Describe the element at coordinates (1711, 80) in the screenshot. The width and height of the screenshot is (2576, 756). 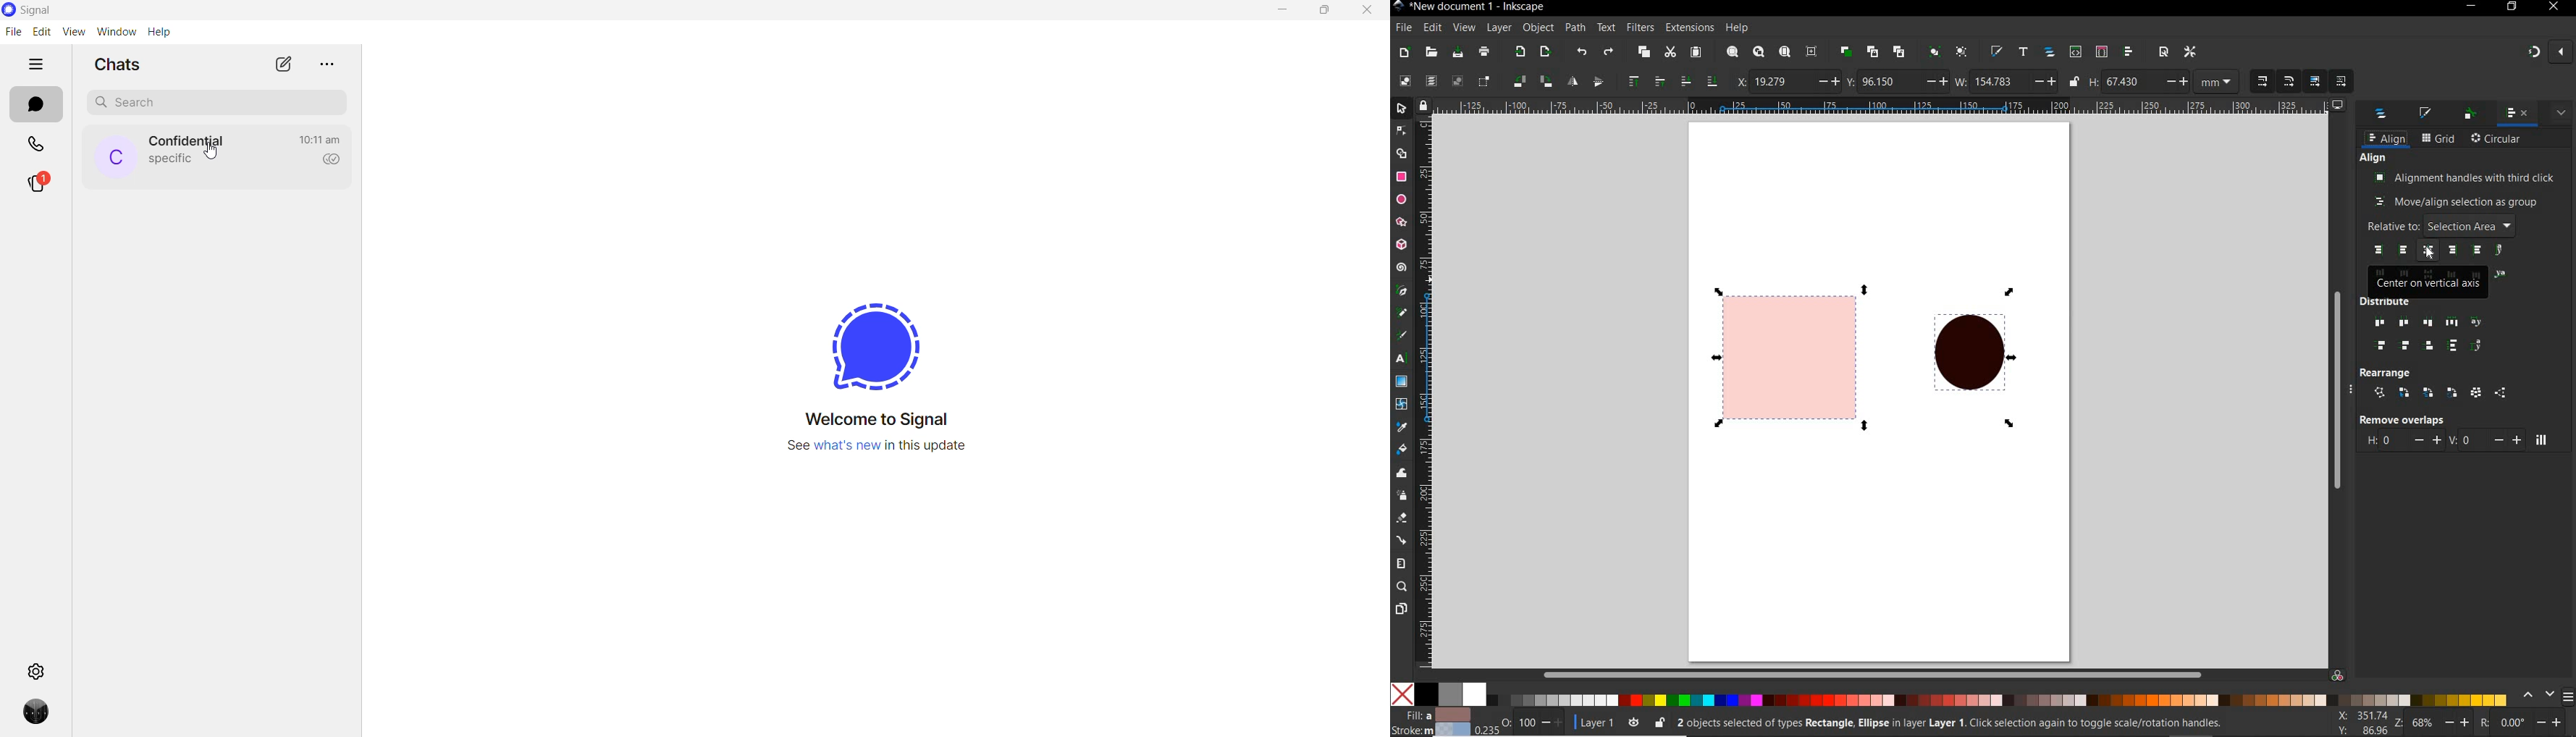
I see `lower to bottom` at that location.